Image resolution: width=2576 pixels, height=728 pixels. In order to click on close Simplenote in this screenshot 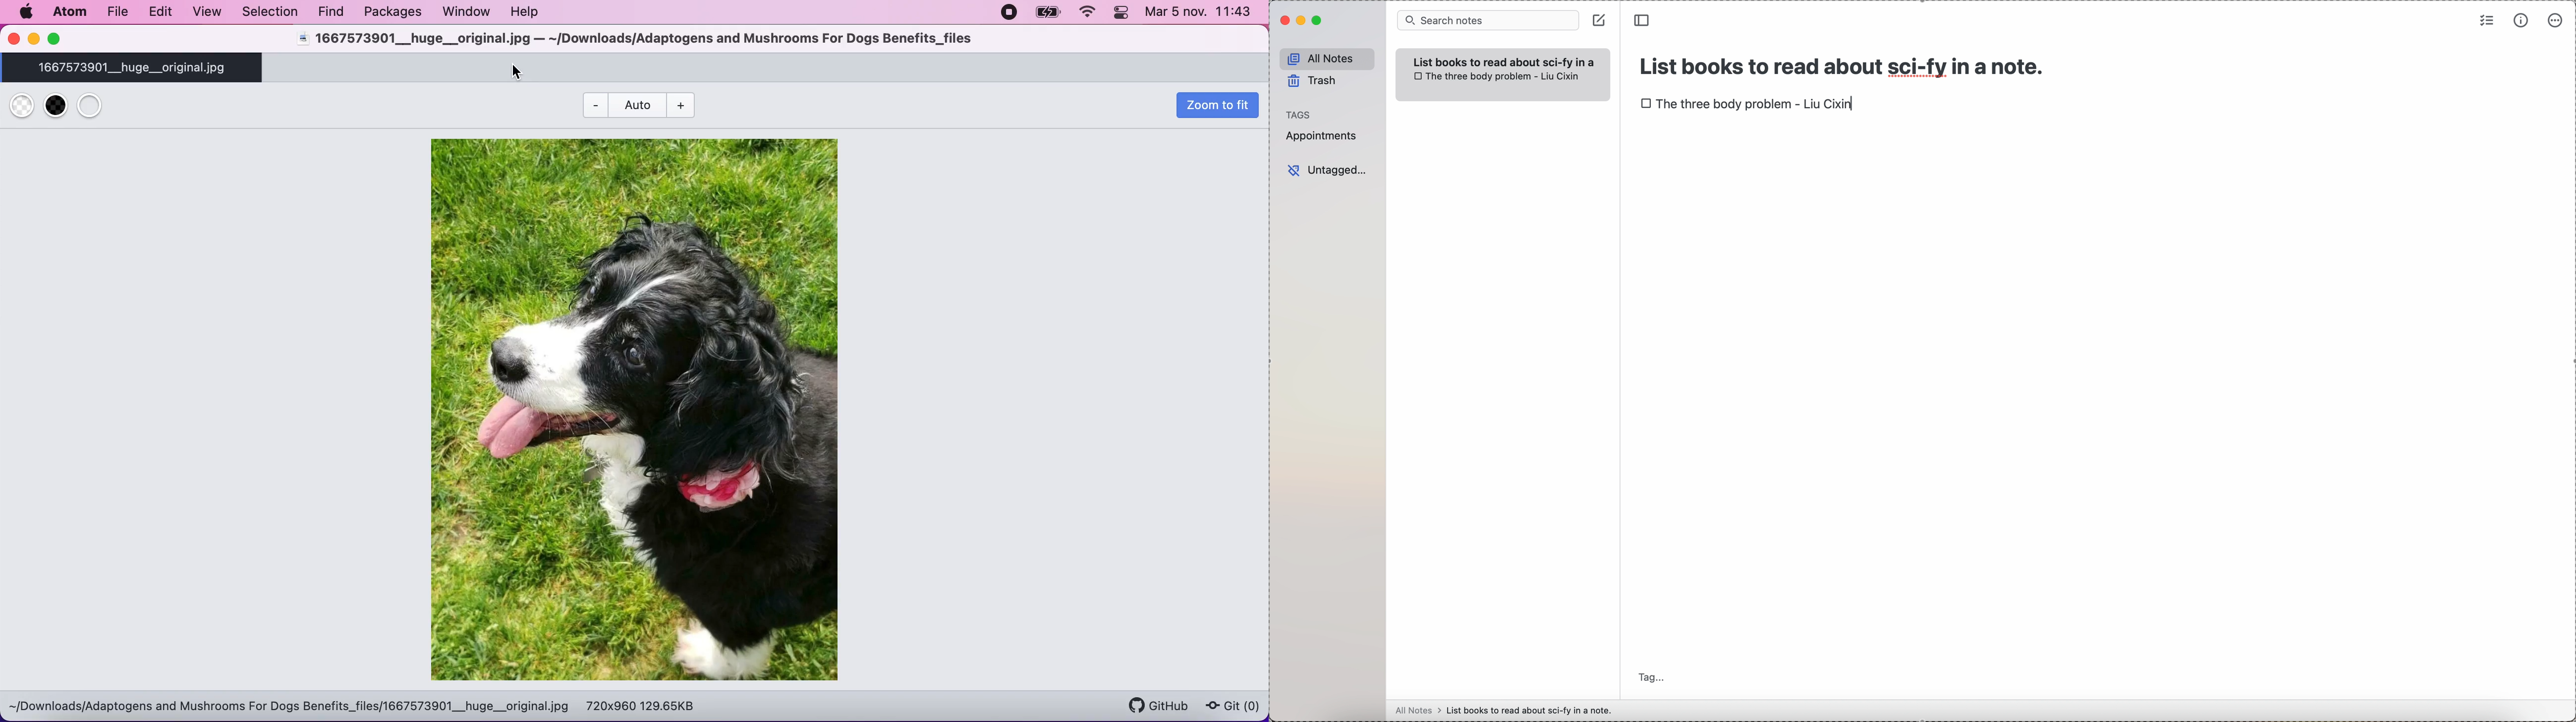, I will do `click(1283, 20)`.